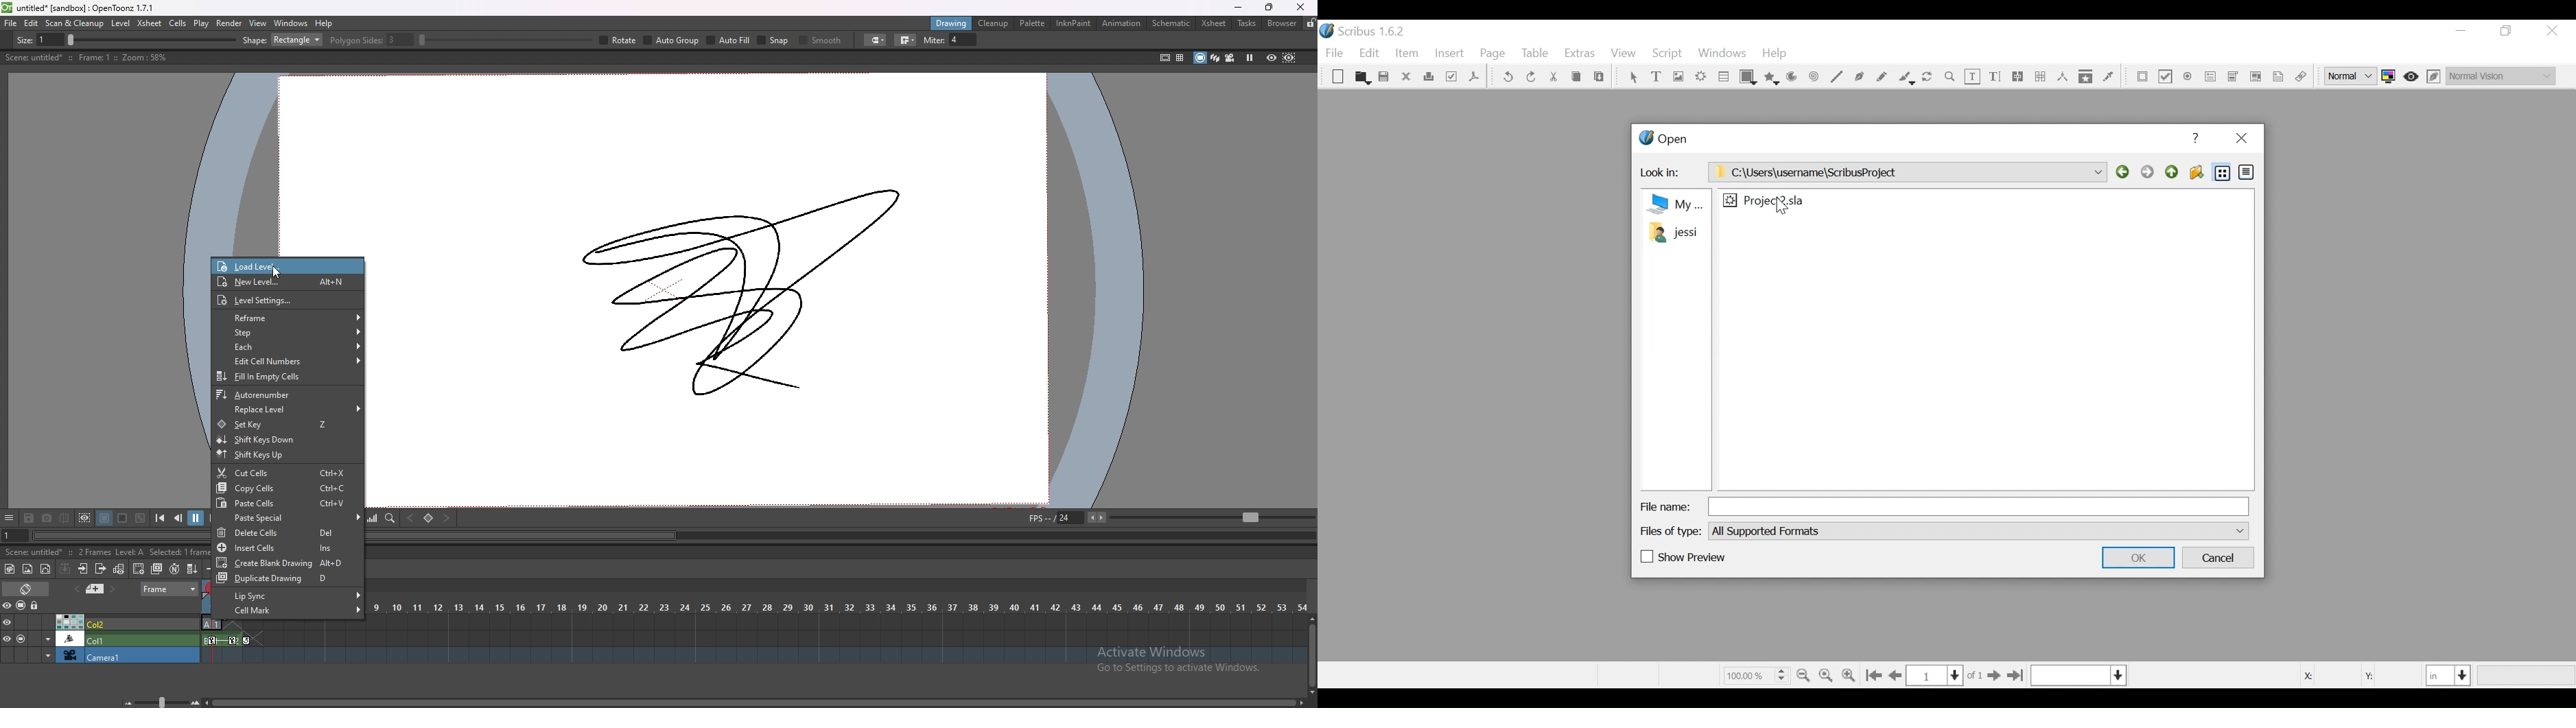 This screenshot has width=2576, height=728. I want to click on tasks, so click(1246, 24).